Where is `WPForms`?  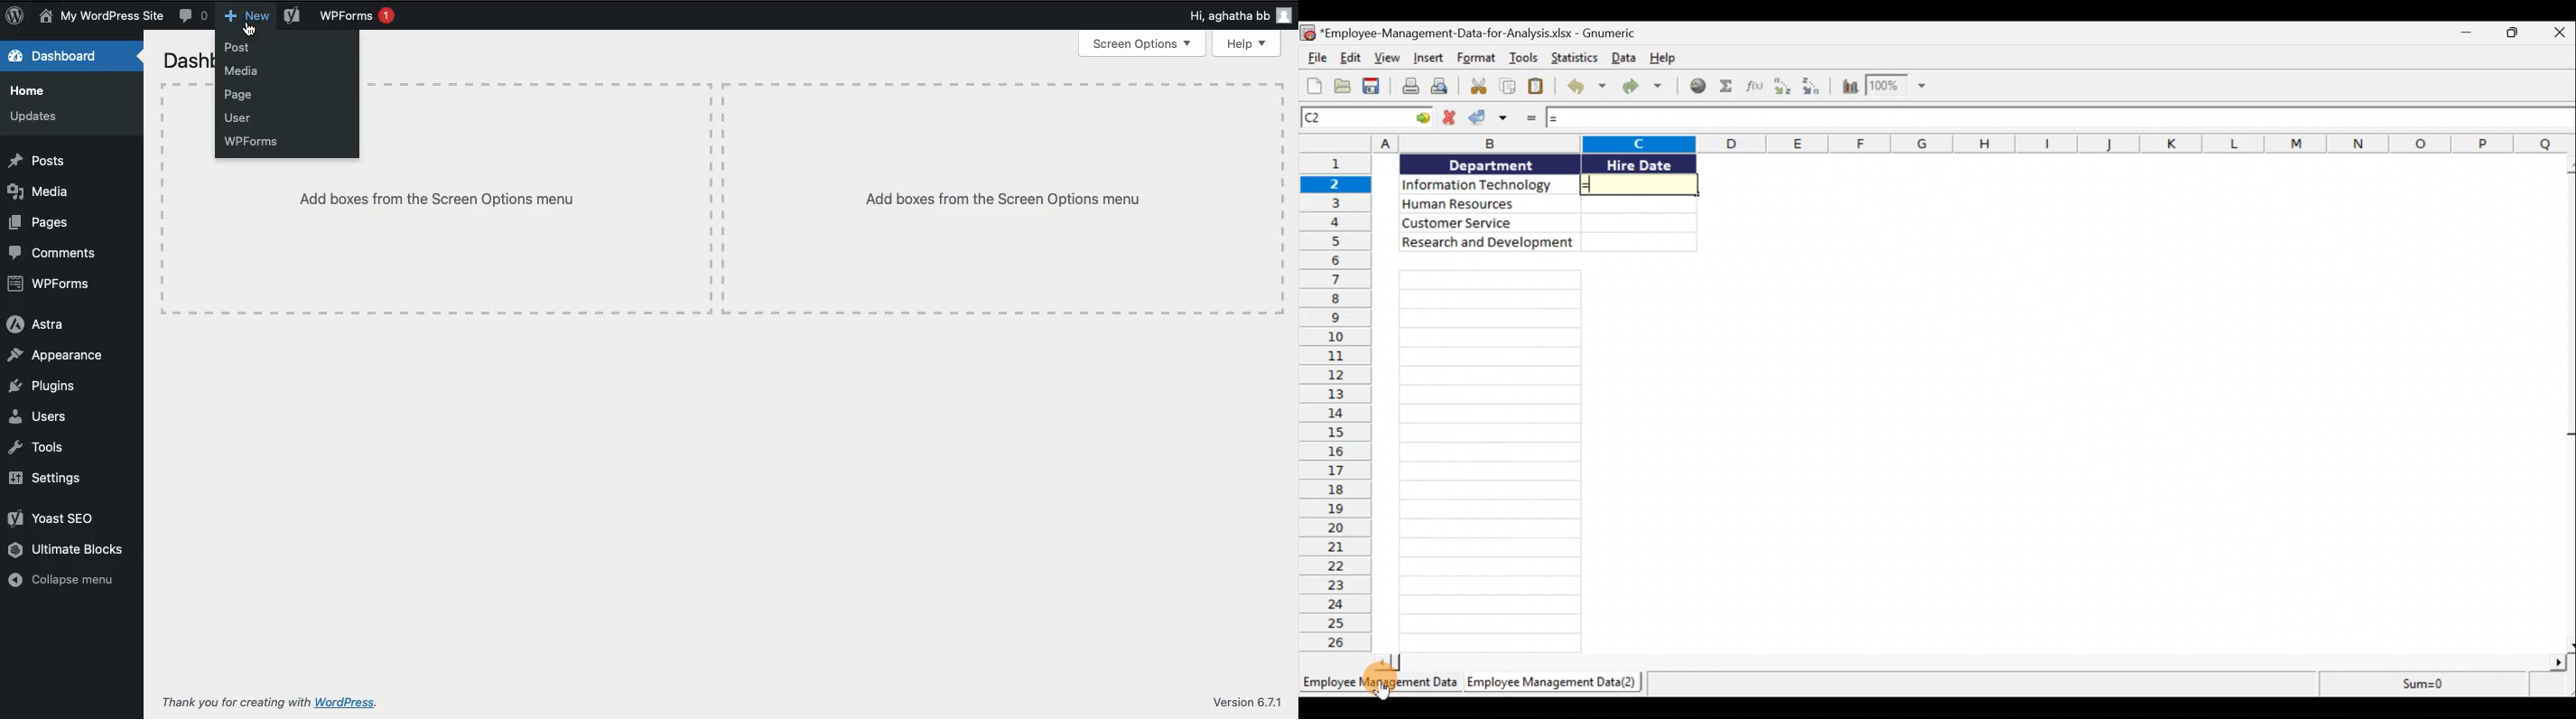 WPForms is located at coordinates (50, 285).